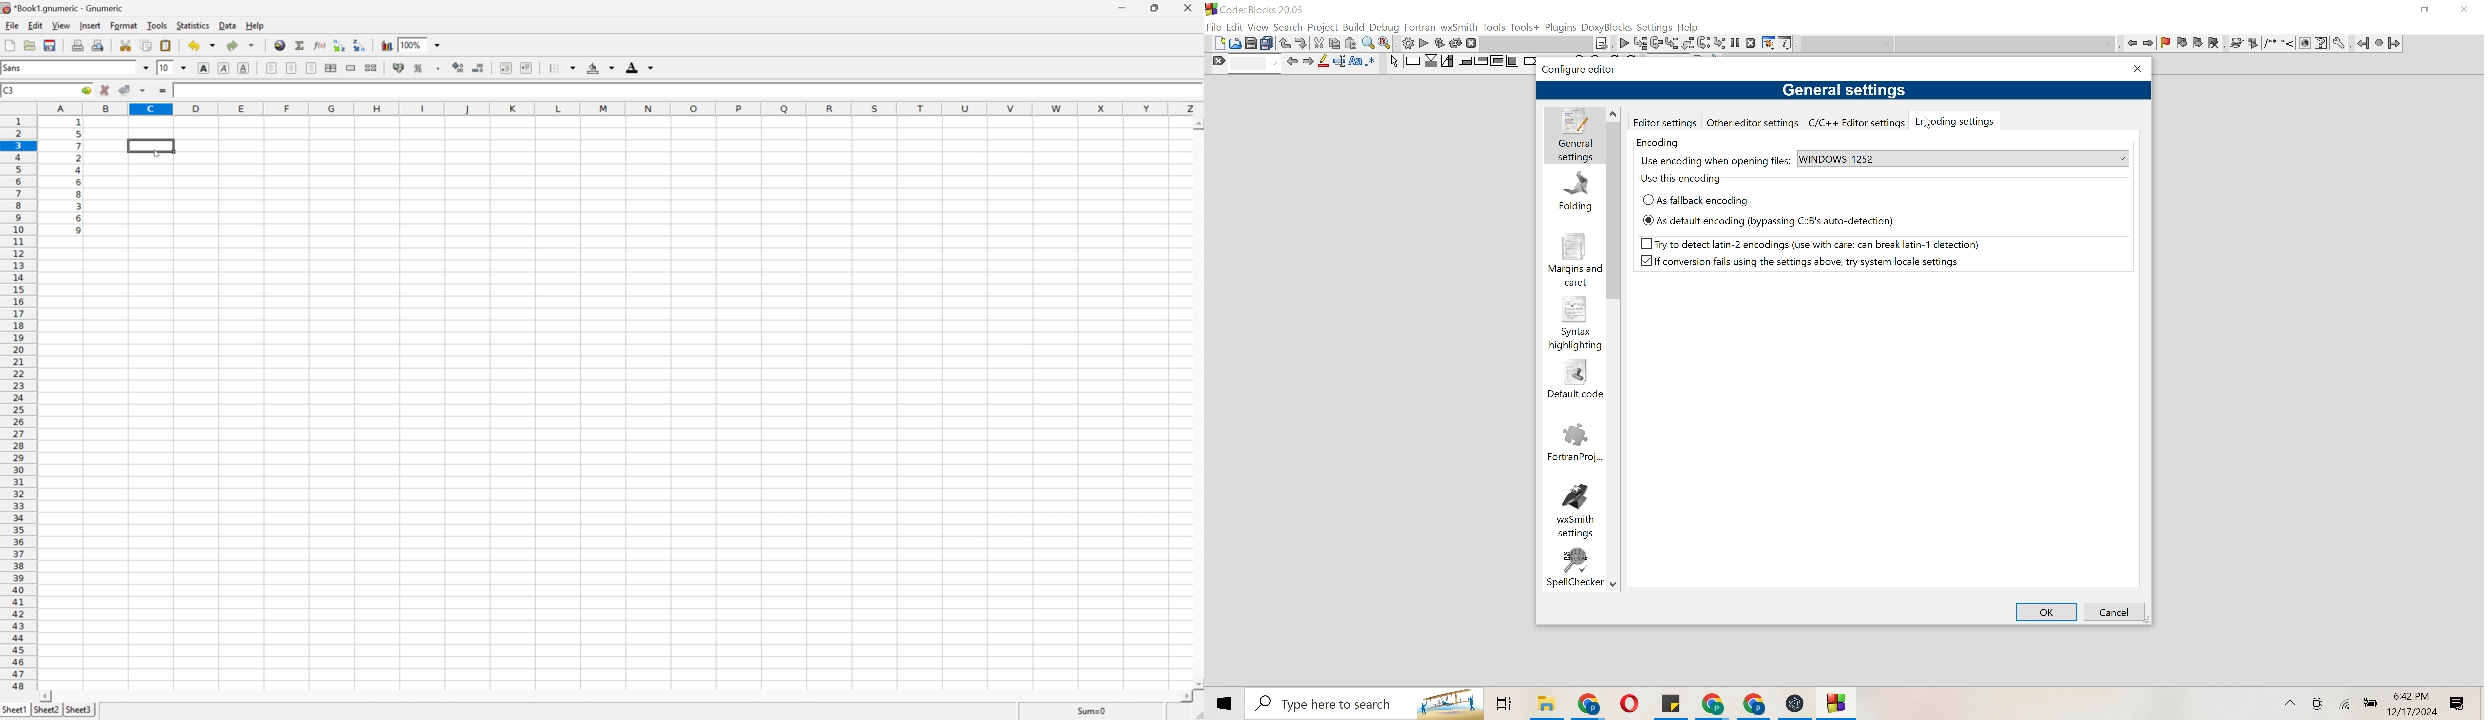 This screenshot has width=2492, height=728. Describe the element at coordinates (1560, 27) in the screenshot. I see `Plugins` at that location.